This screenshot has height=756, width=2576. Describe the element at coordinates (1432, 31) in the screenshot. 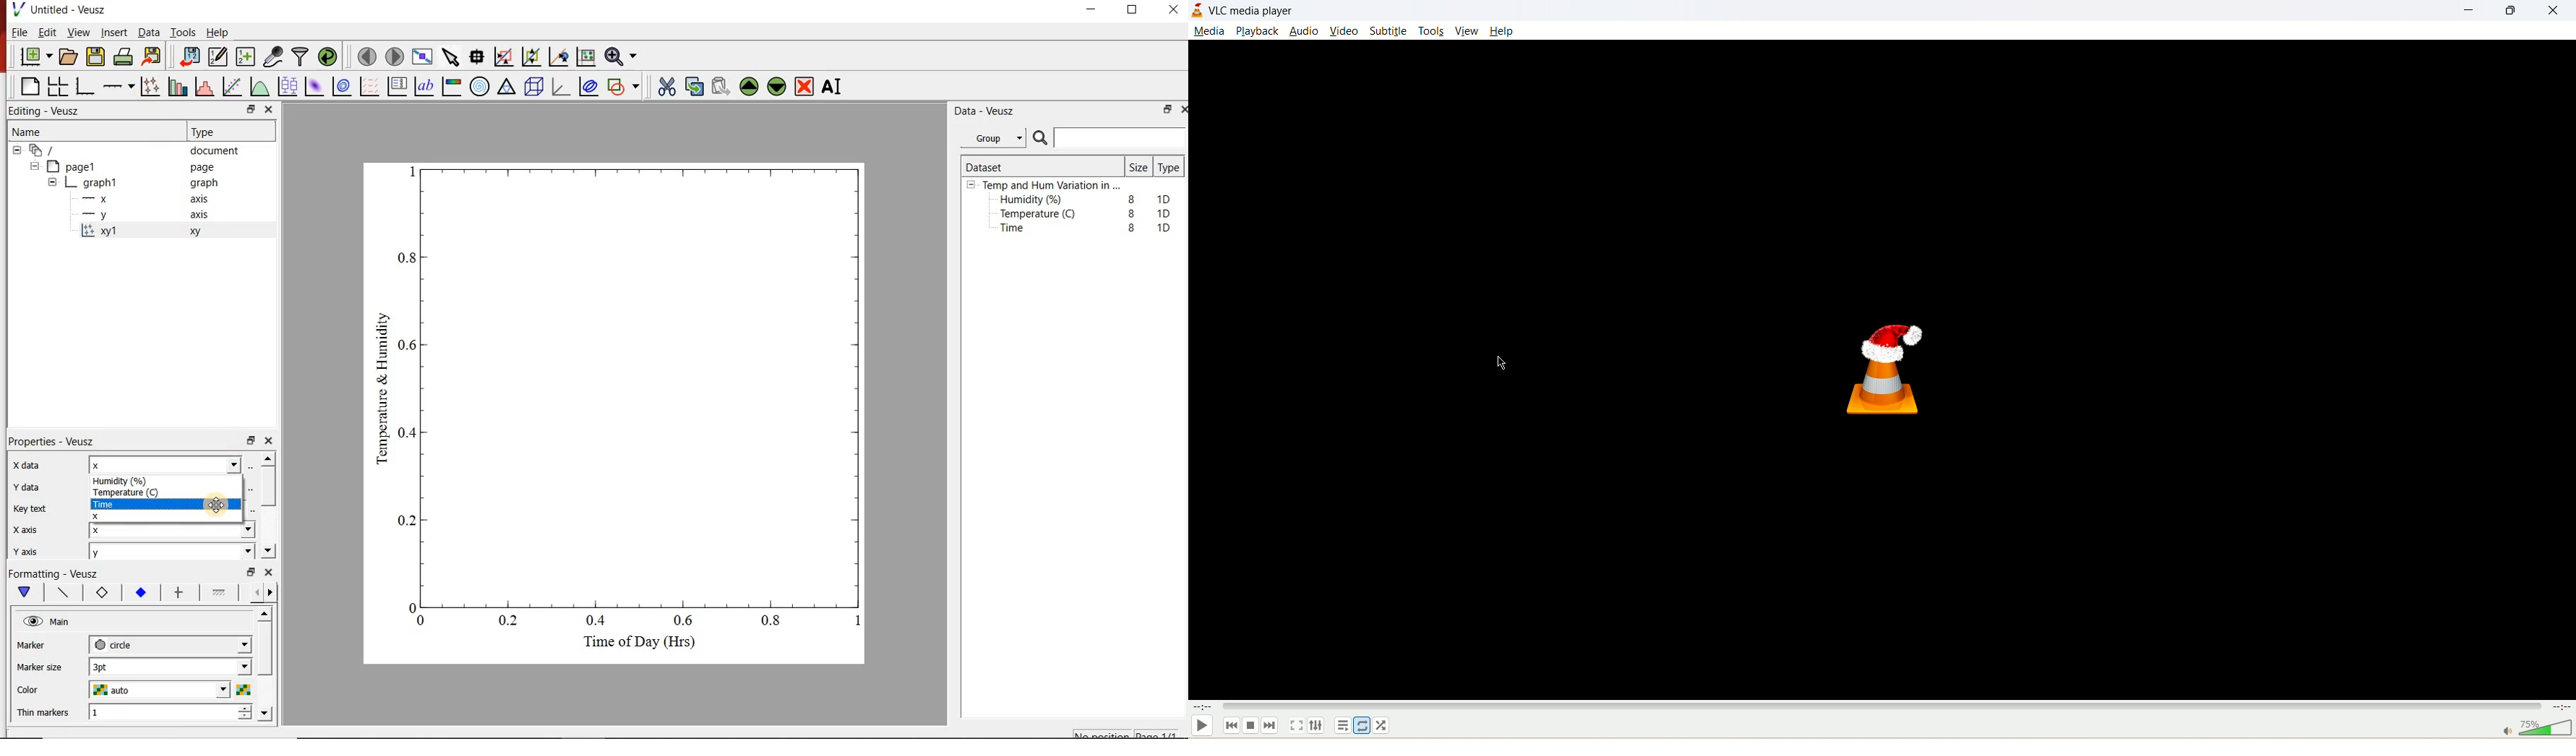

I see `tools` at that location.